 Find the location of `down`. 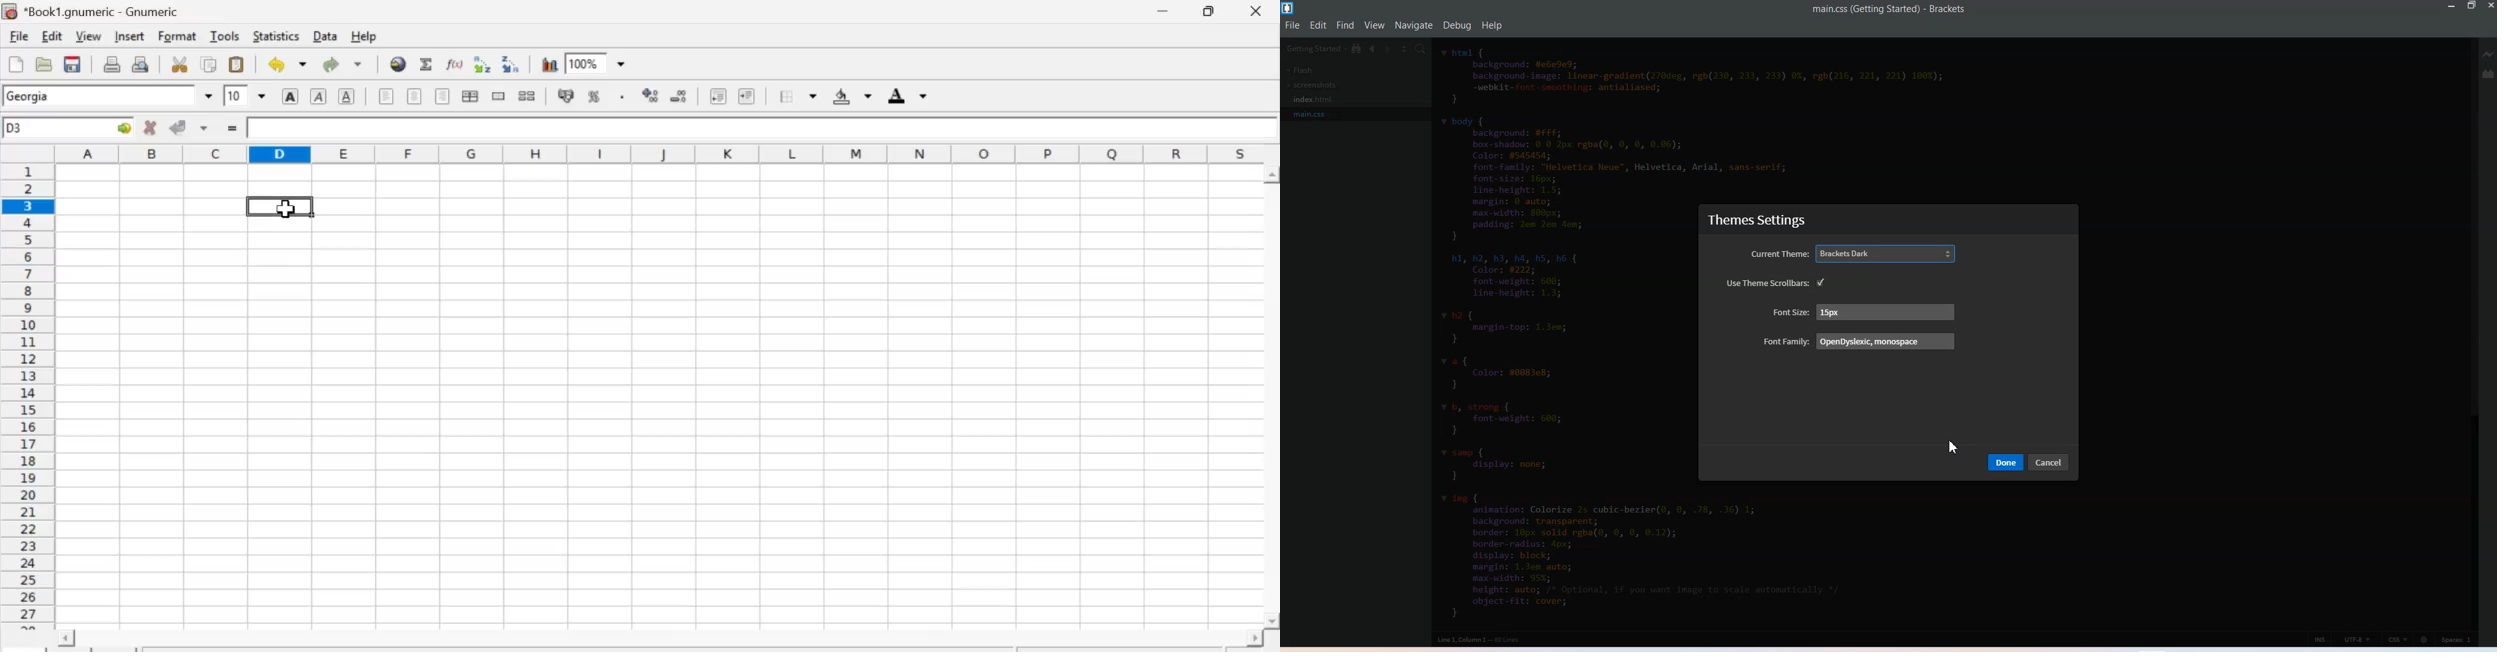

down is located at coordinates (207, 96).